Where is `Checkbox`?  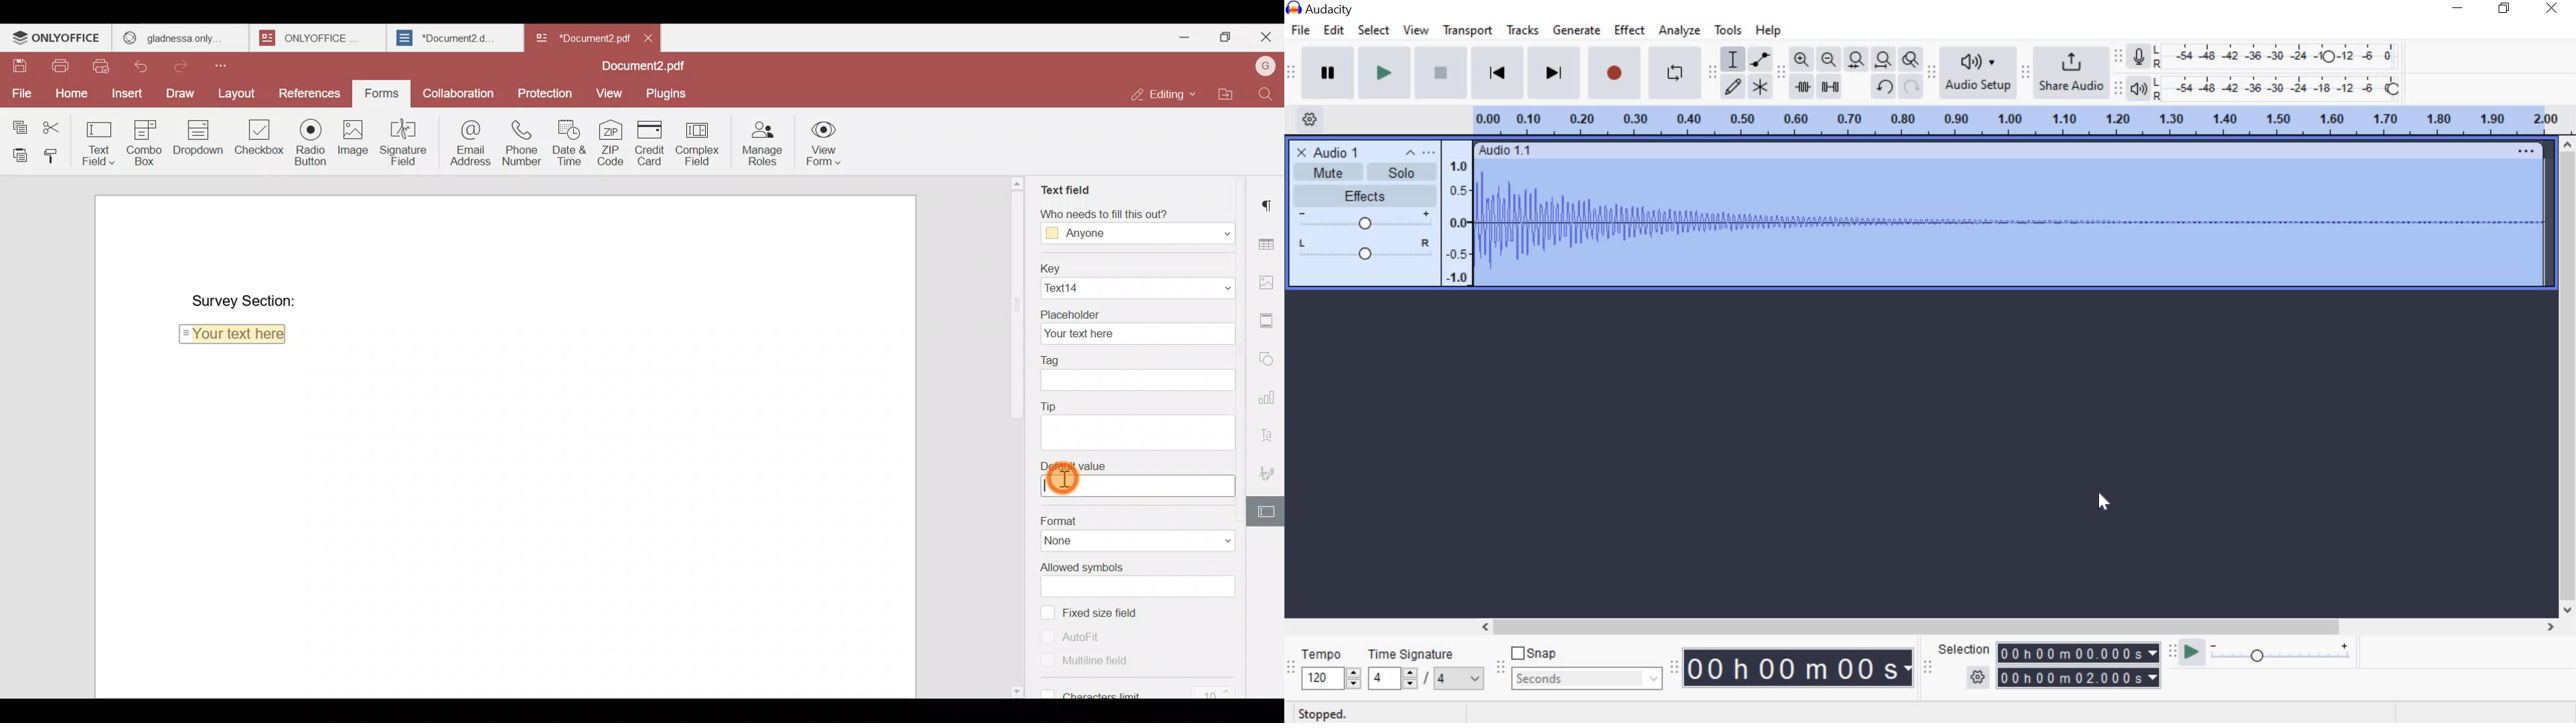
Checkbox is located at coordinates (256, 141).